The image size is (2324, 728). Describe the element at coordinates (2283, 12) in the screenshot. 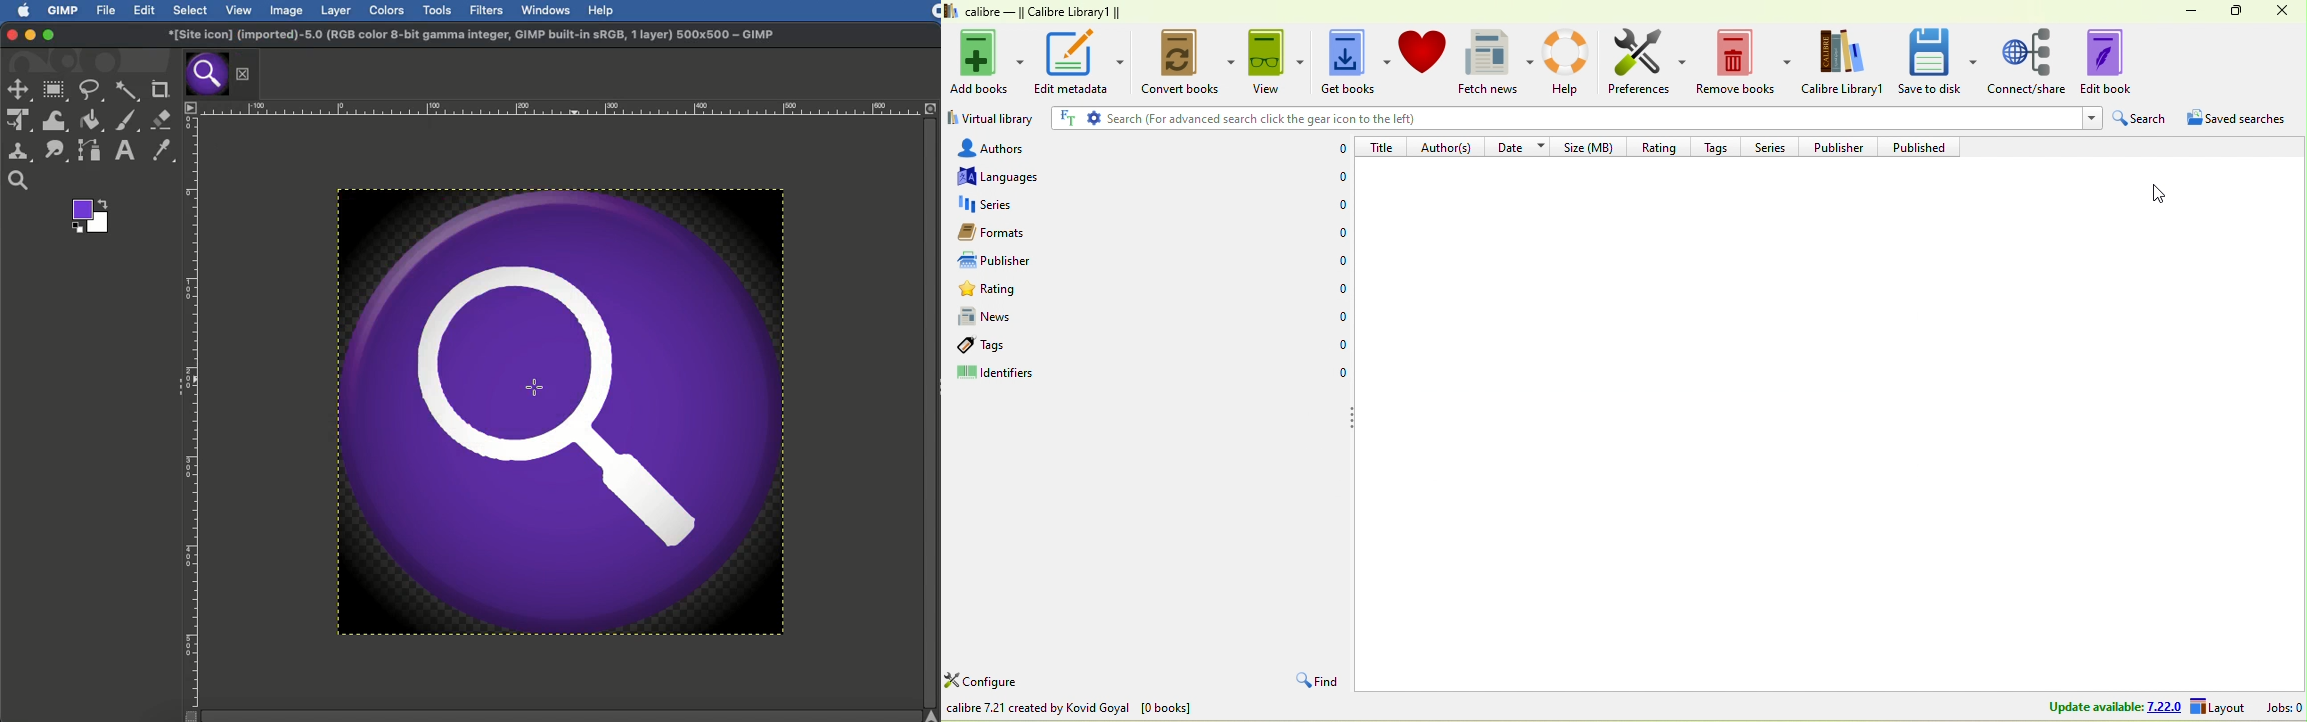

I see `close` at that location.